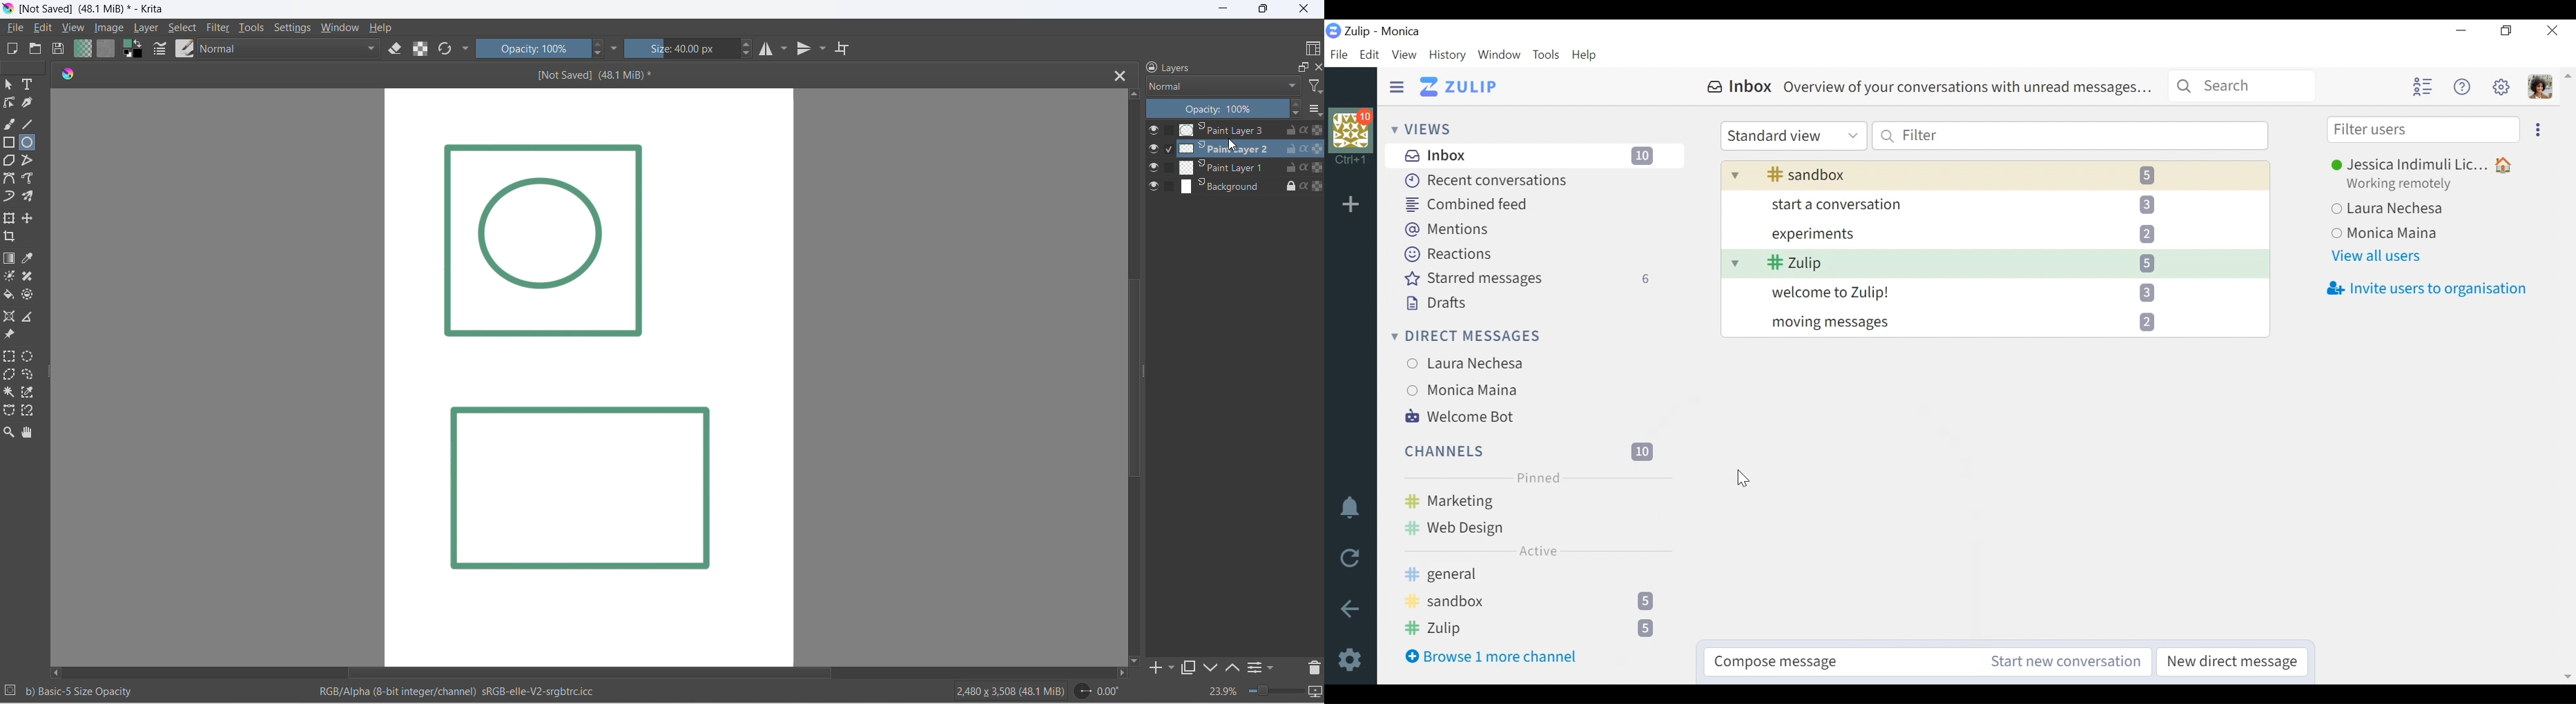 This screenshot has width=2576, height=728. Describe the element at coordinates (1992, 261) in the screenshot. I see `Zulip 5` at that location.